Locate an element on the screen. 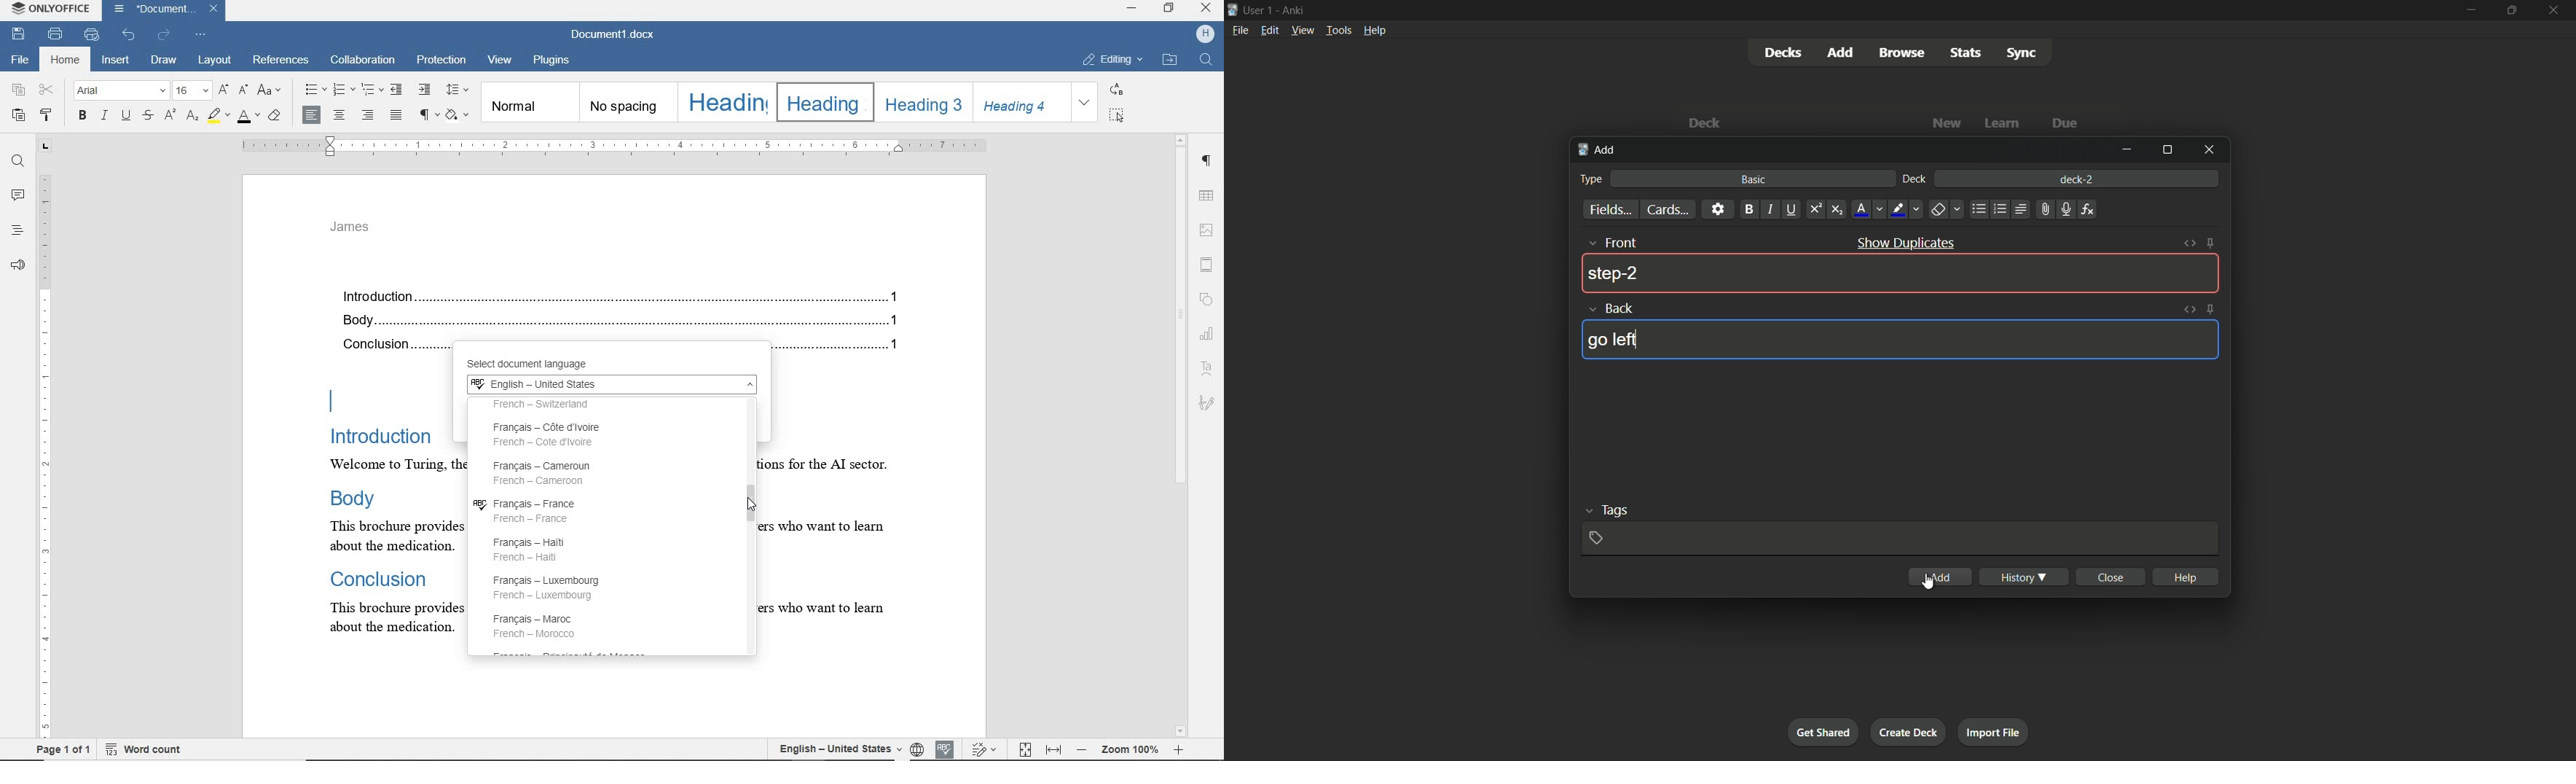 The image size is (2576, 784). get shared is located at coordinates (1825, 732).